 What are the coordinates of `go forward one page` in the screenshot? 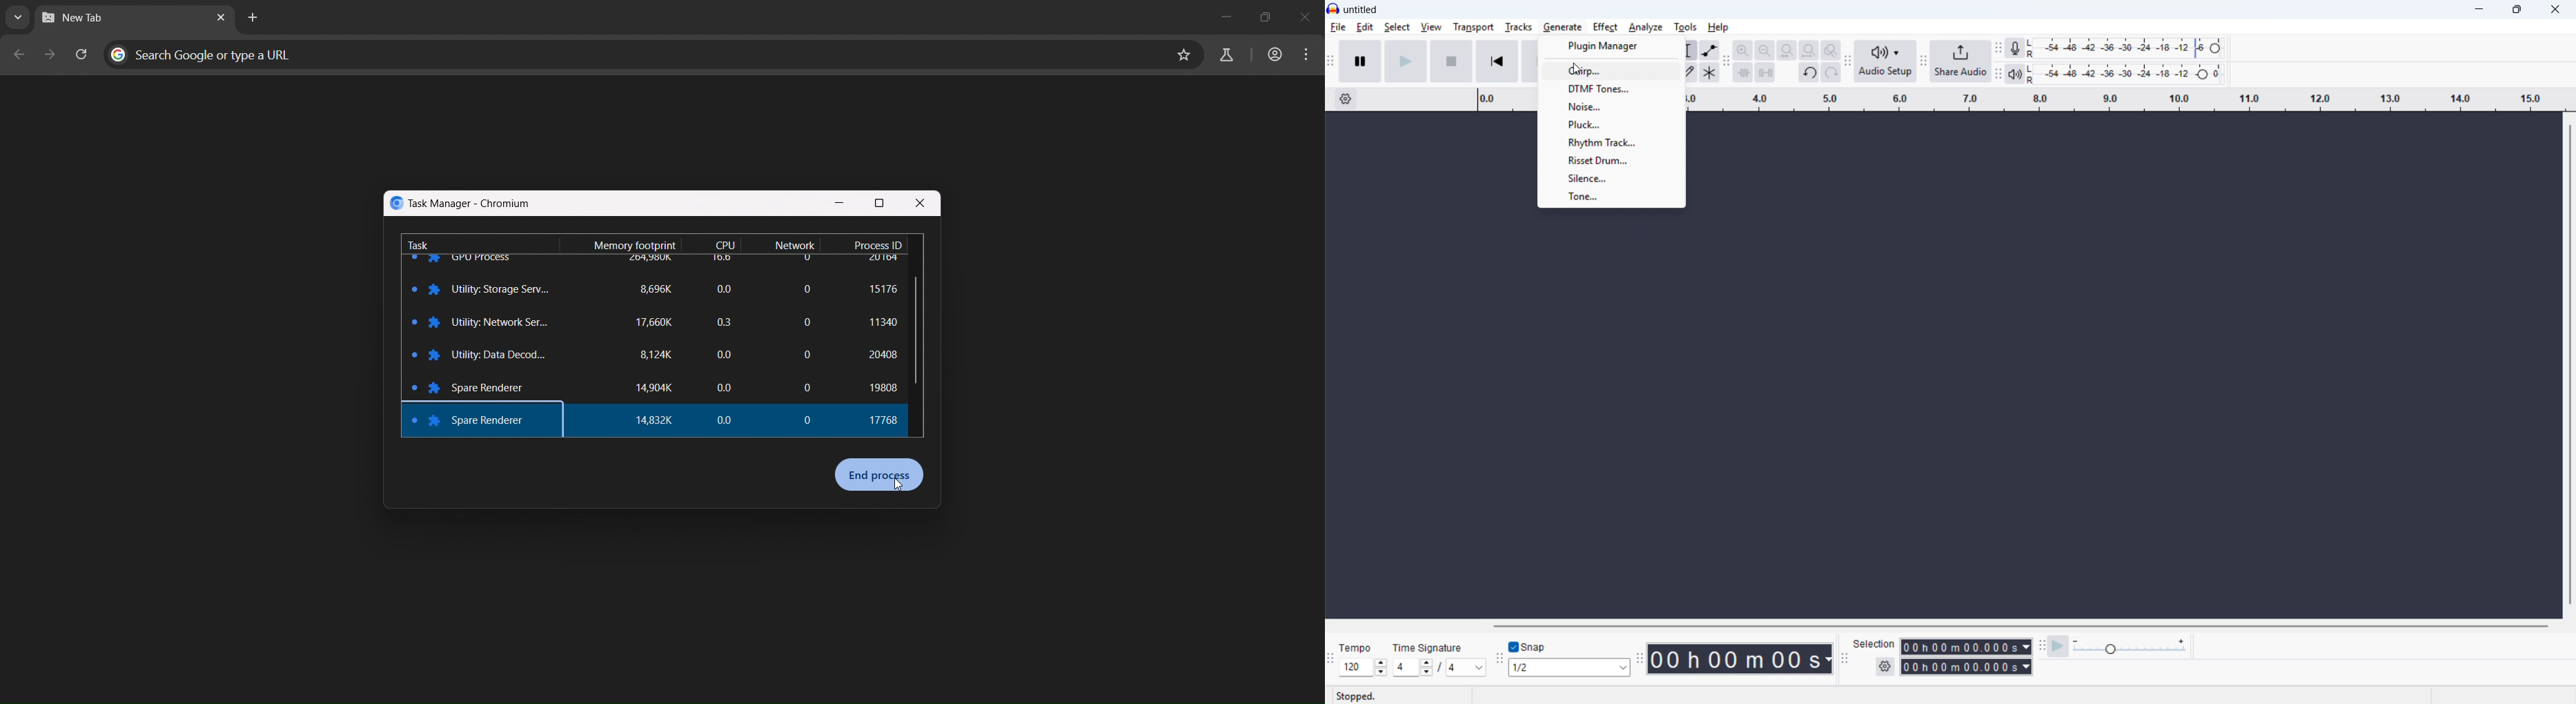 It's located at (50, 55).